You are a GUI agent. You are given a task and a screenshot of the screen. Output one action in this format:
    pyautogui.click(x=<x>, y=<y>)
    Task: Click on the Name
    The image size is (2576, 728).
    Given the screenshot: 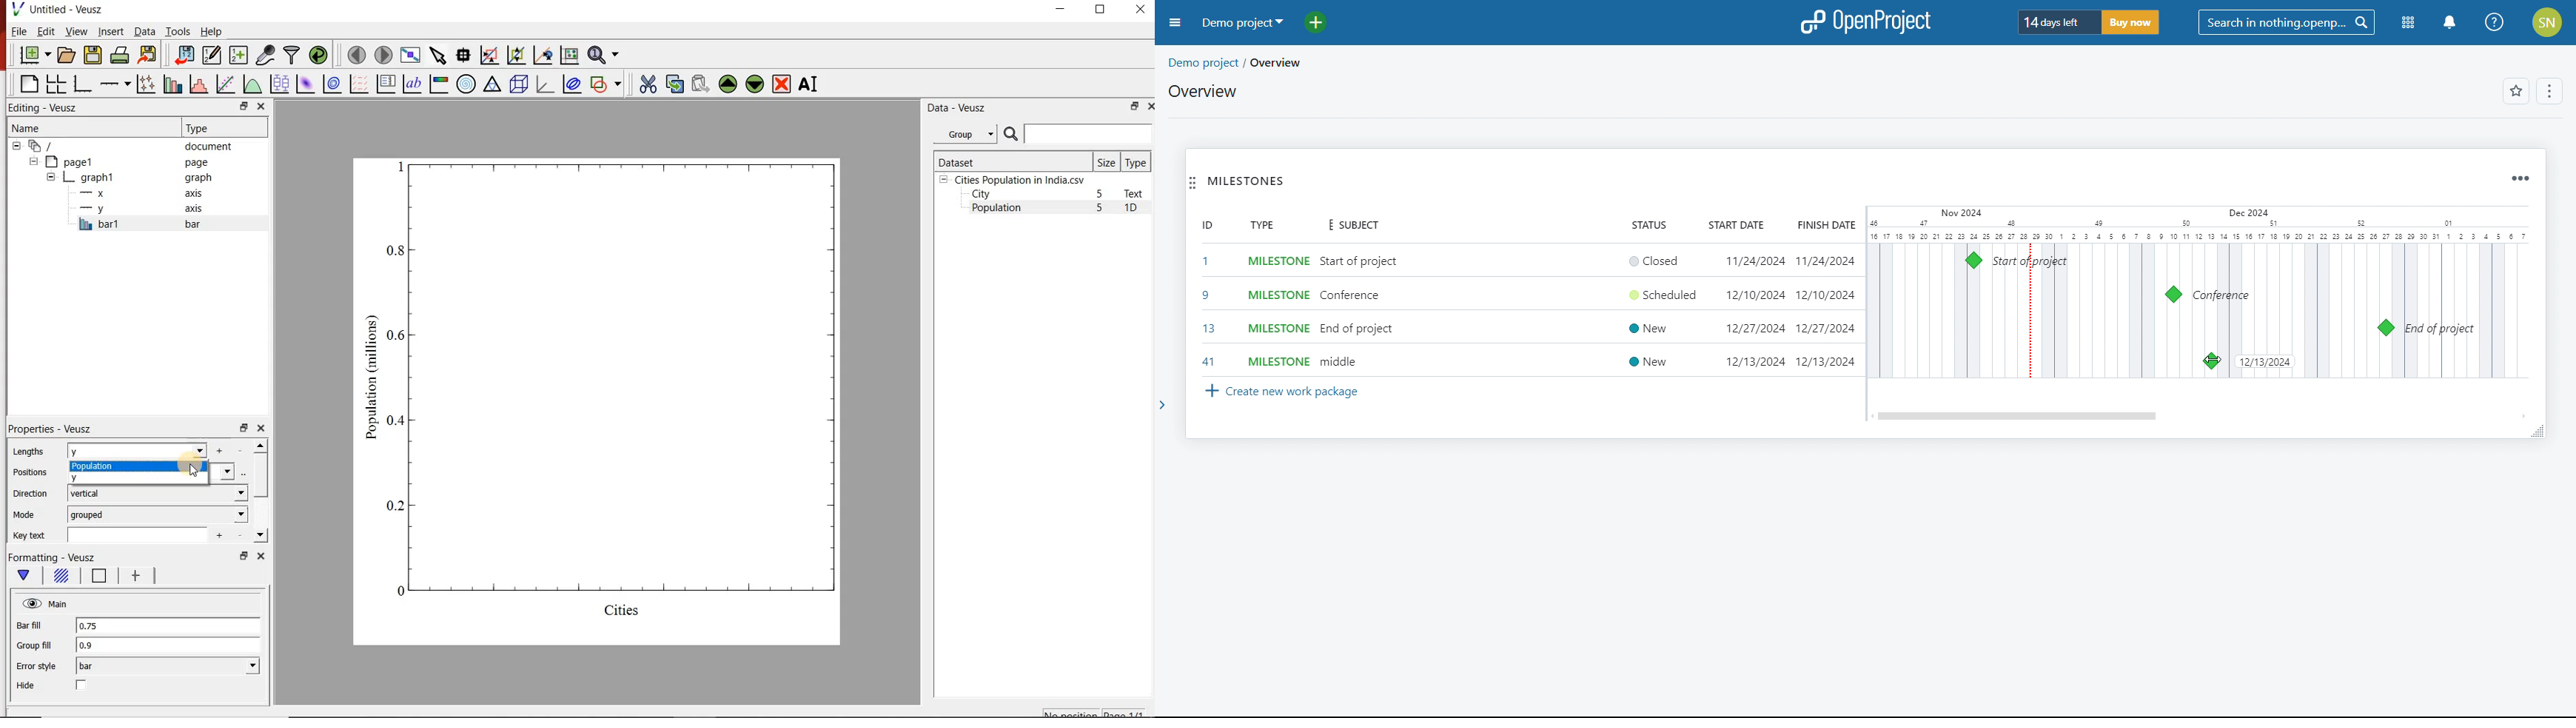 What is the action you would take?
    pyautogui.click(x=78, y=127)
    